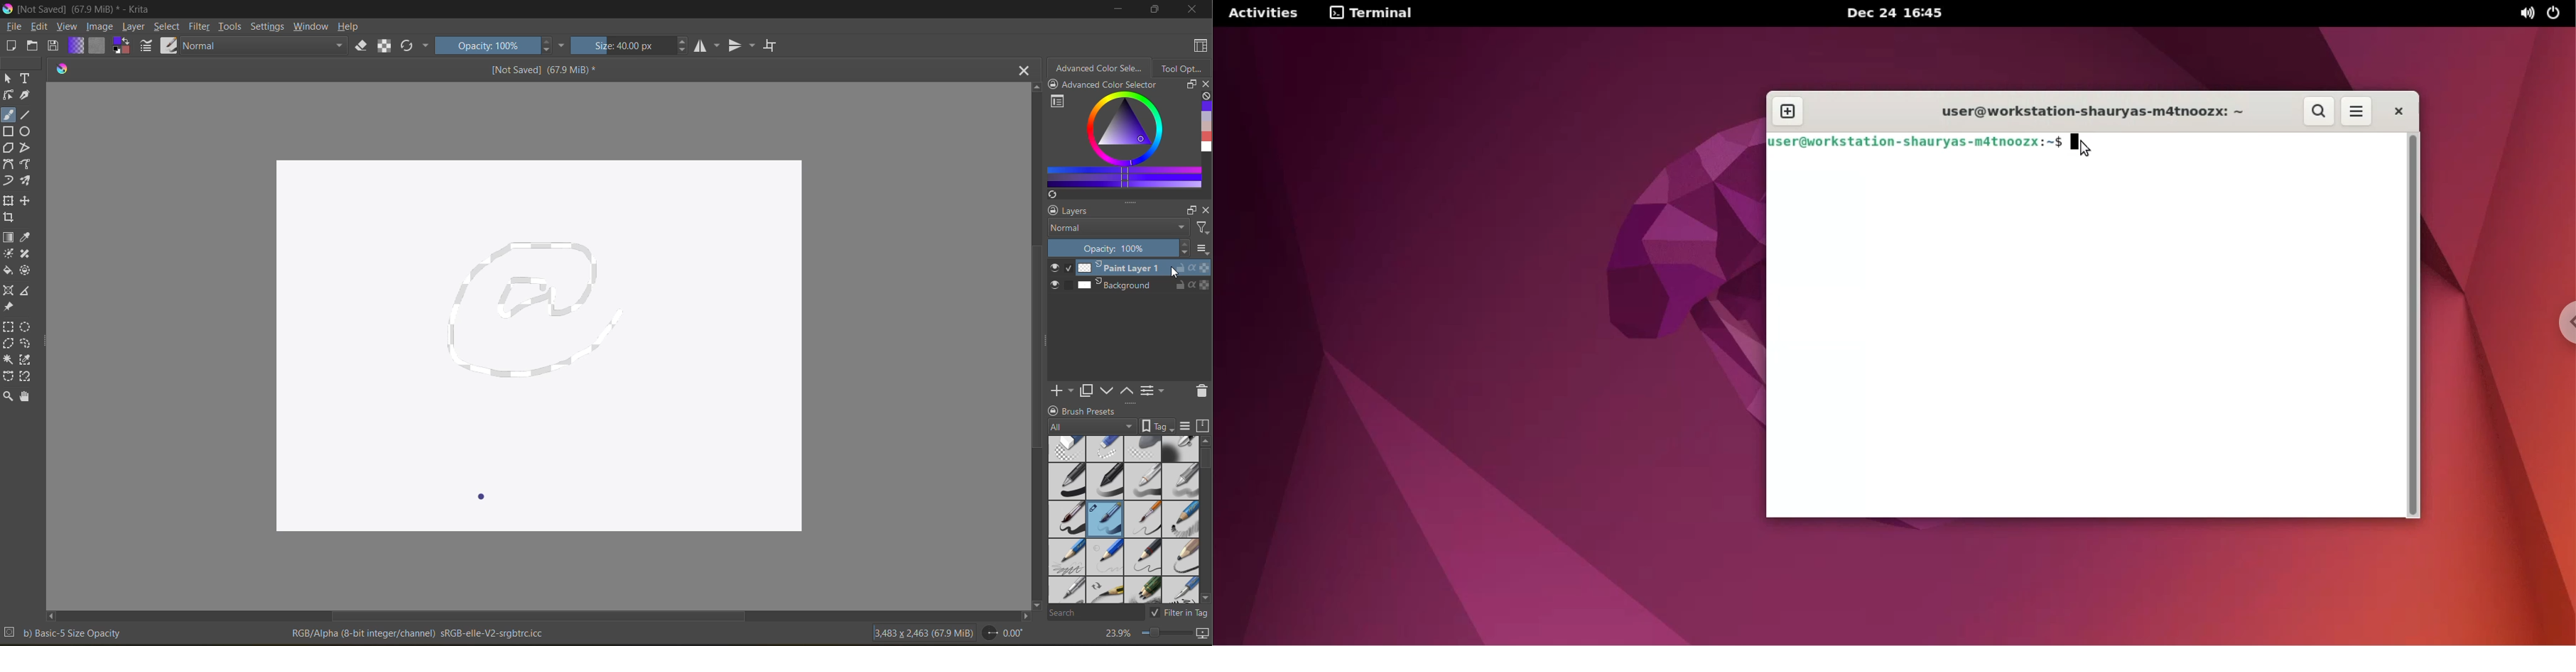  I want to click on enclose and fill, so click(26, 271).